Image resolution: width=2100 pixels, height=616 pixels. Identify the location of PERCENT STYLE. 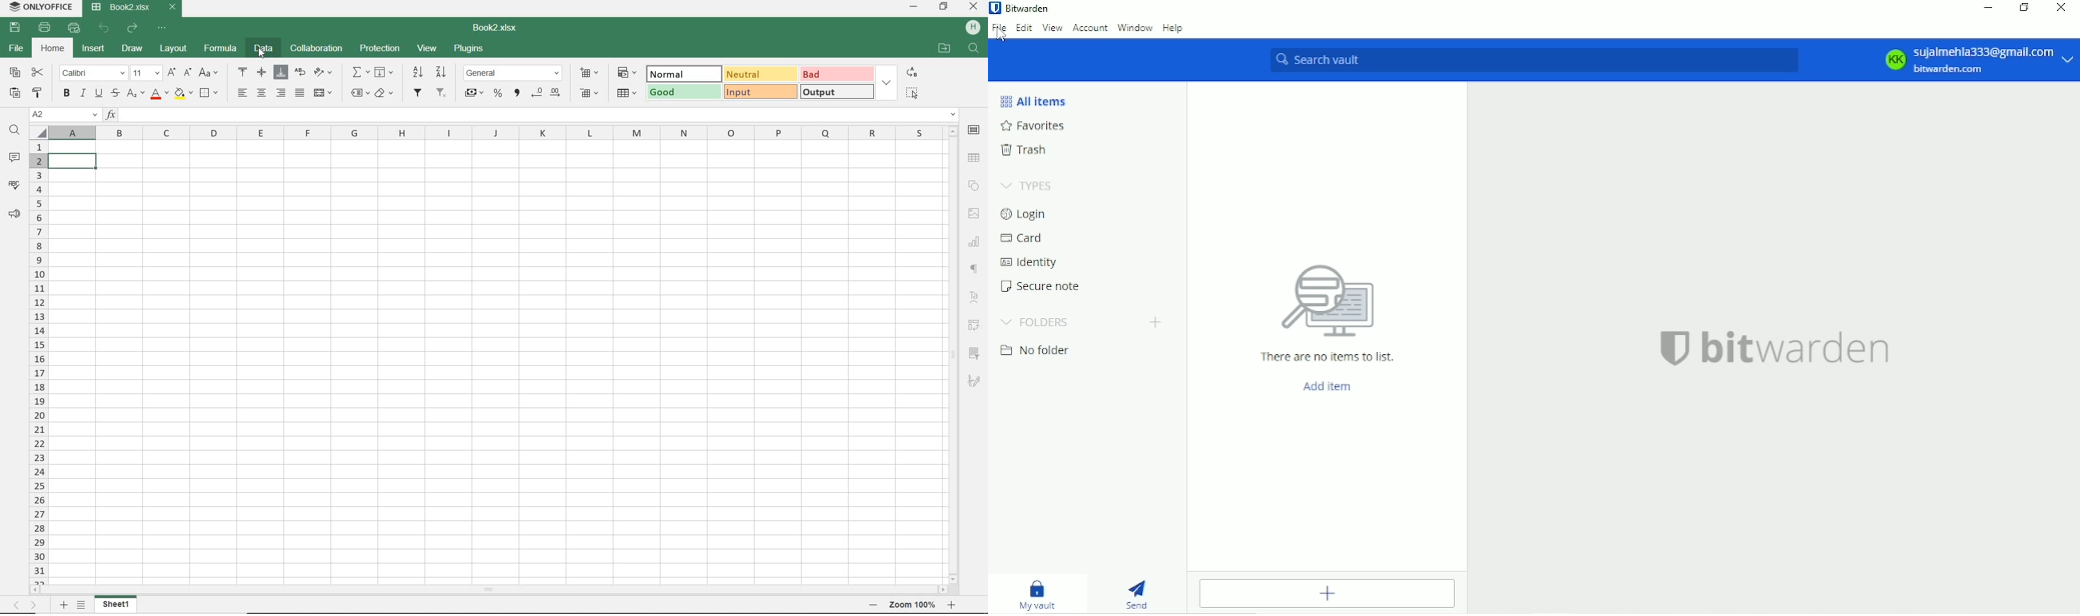
(498, 95).